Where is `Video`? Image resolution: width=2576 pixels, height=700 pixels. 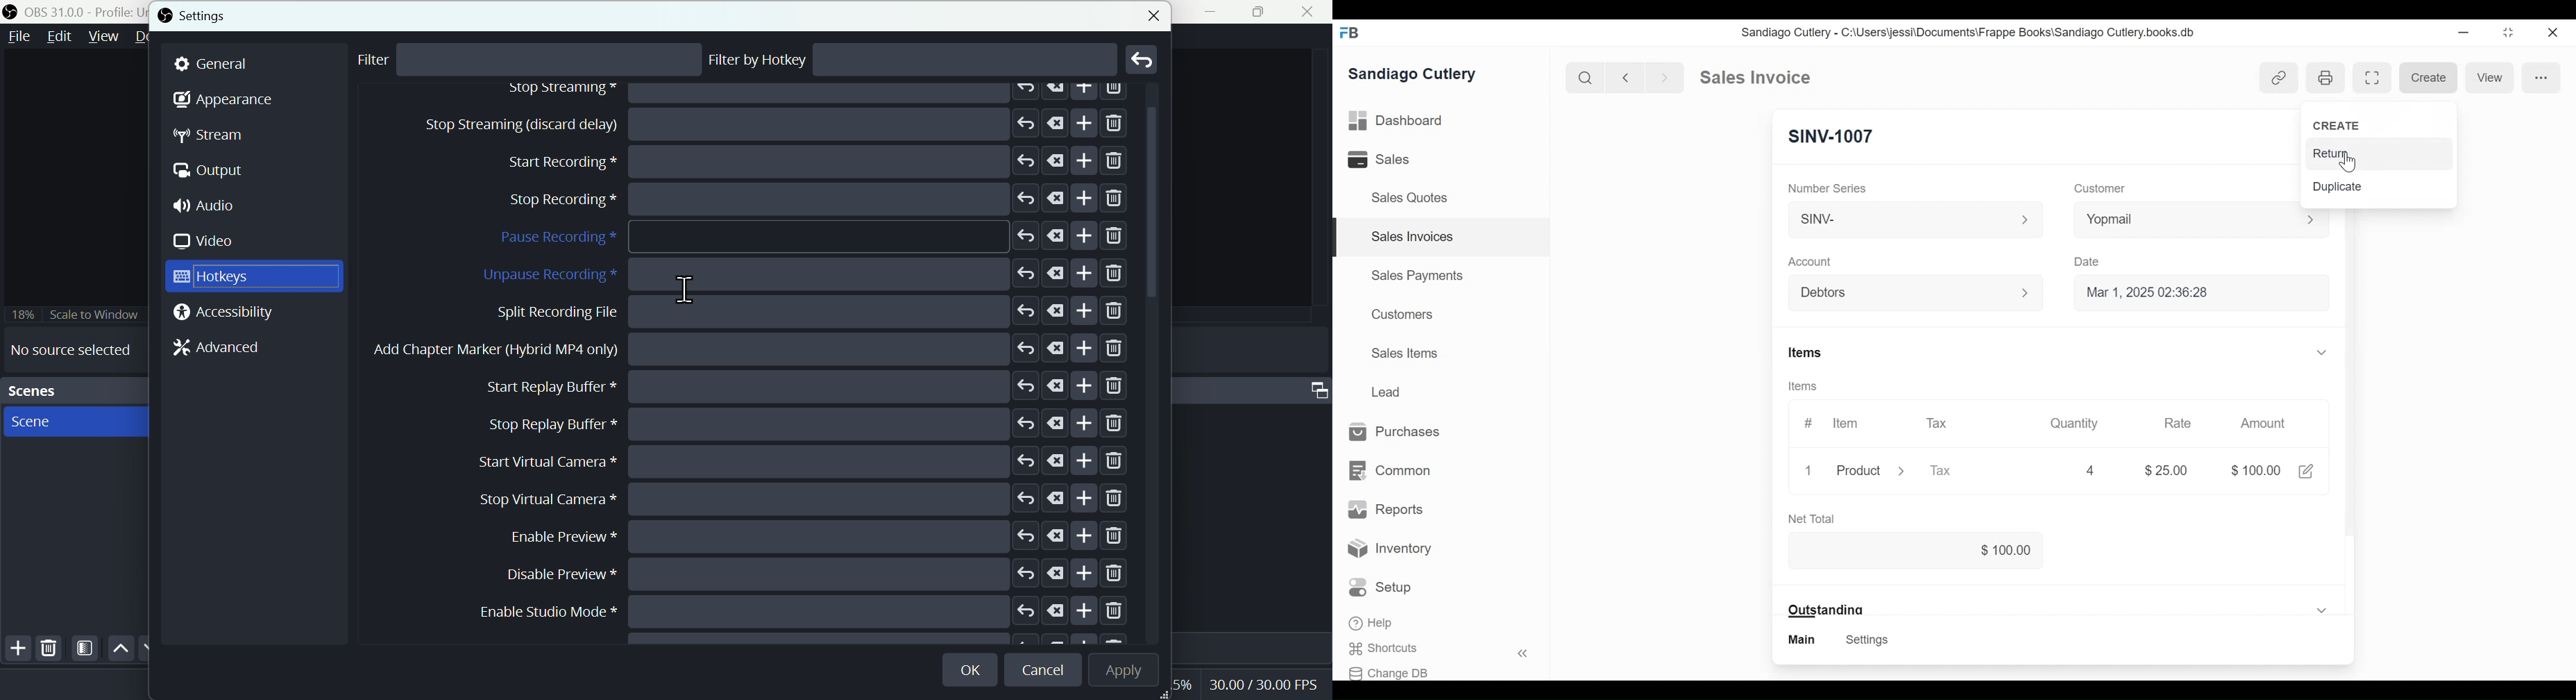 Video is located at coordinates (209, 241).